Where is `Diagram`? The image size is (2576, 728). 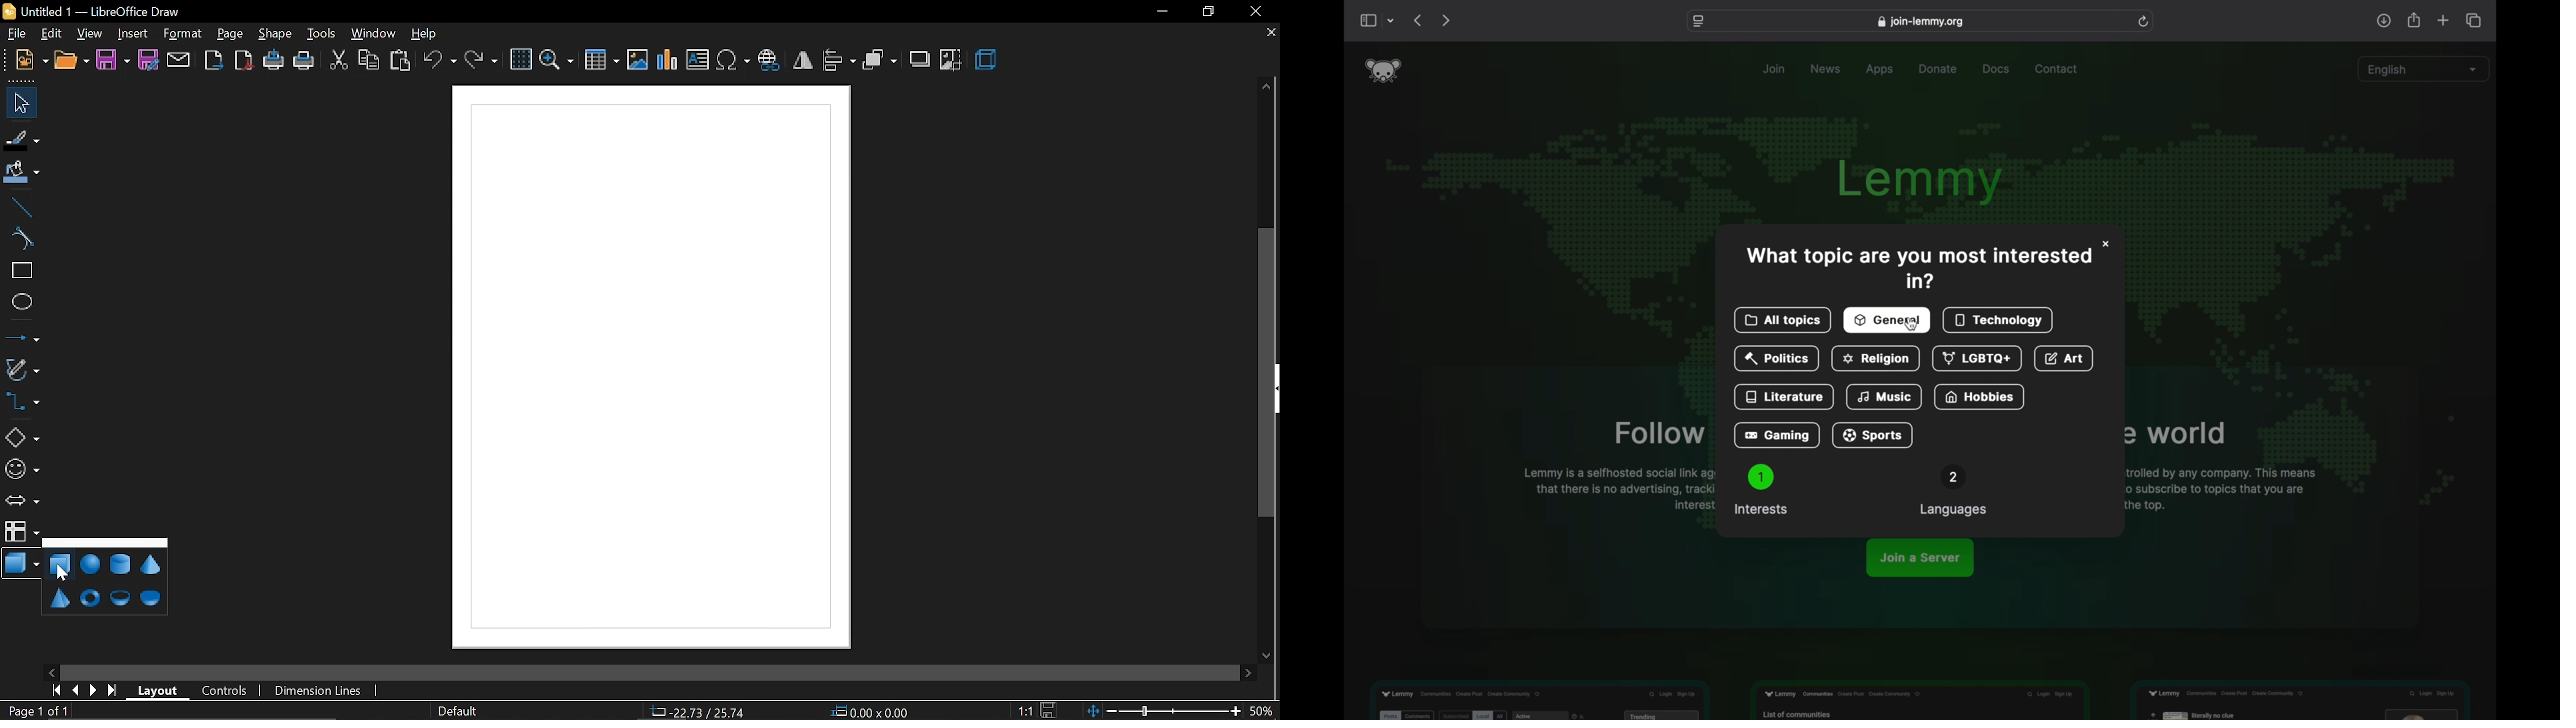 Diagram is located at coordinates (645, 370).